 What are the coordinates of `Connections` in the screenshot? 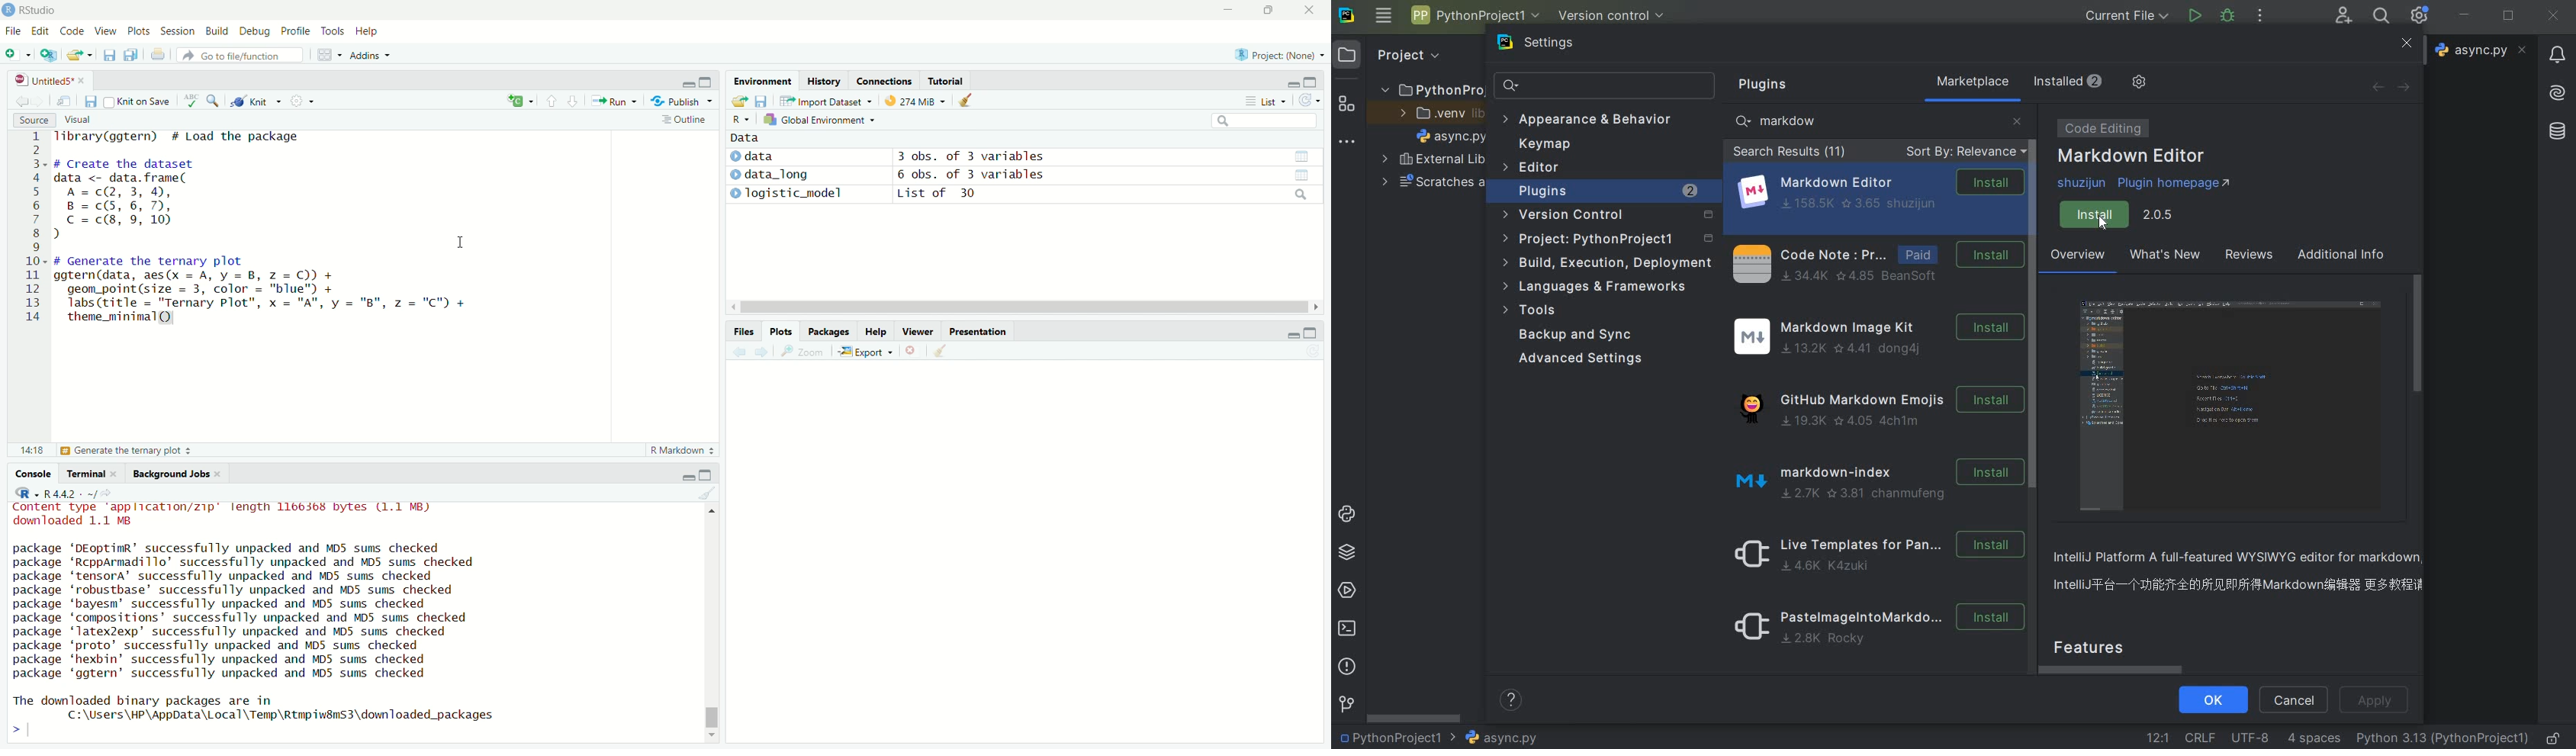 It's located at (884, 80).